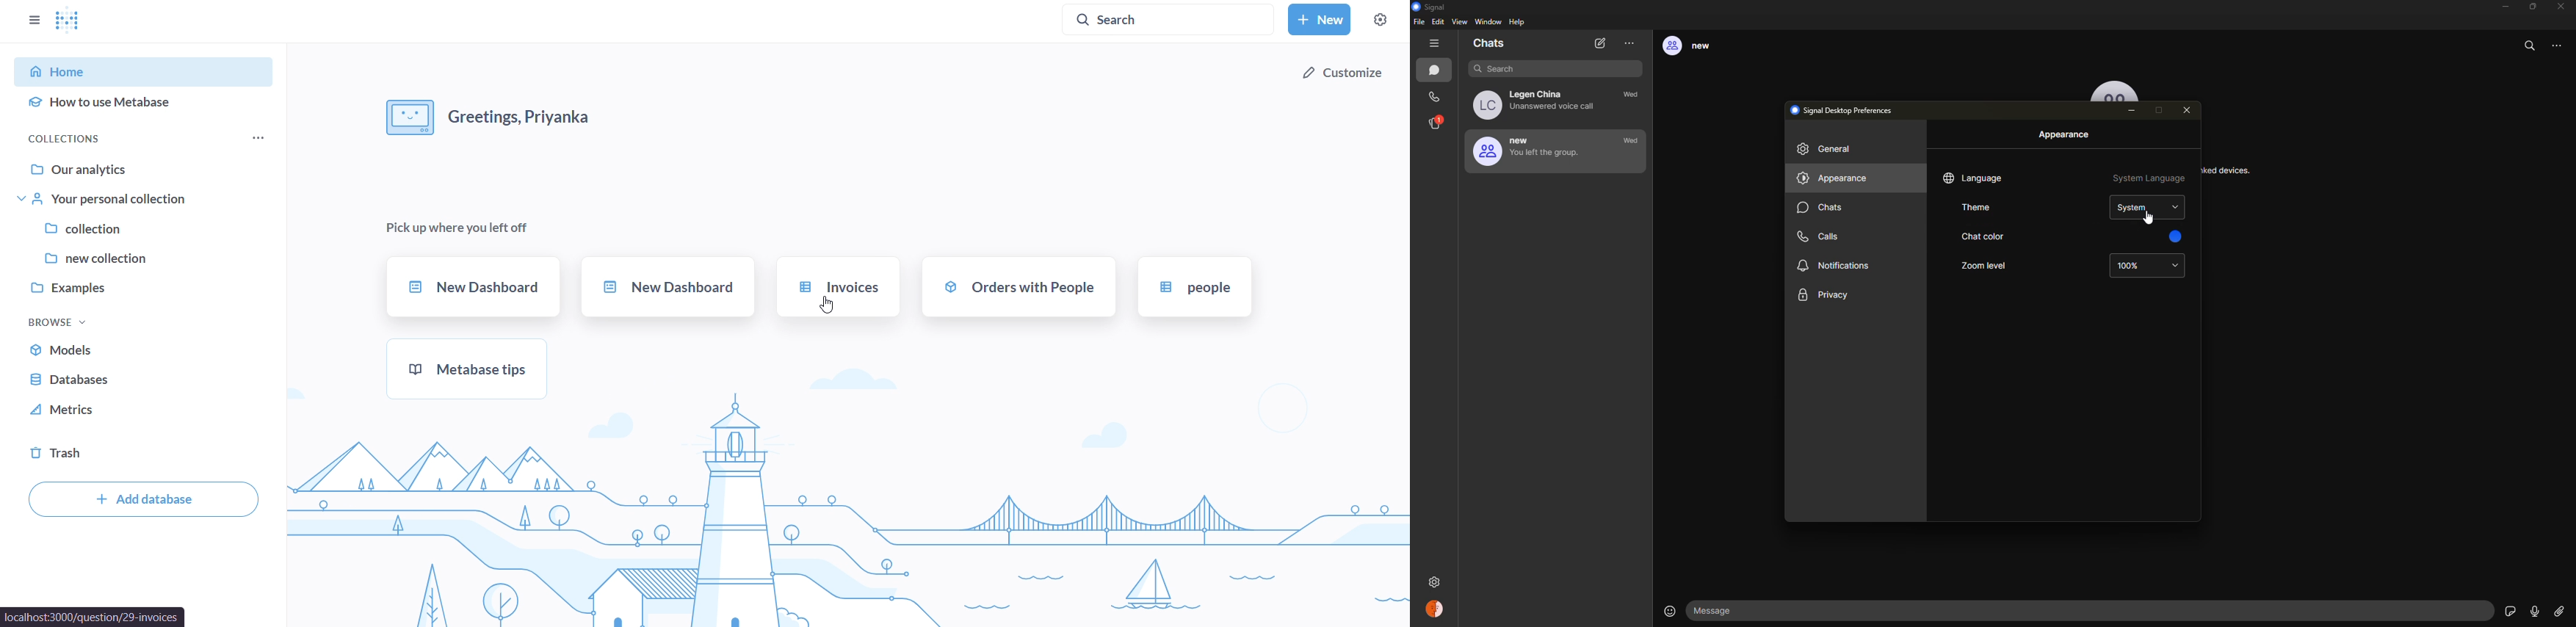  What do you see at coordinates (1438, 22) in the screenshot?
I see `edit` at bounding box center [1438, 22].